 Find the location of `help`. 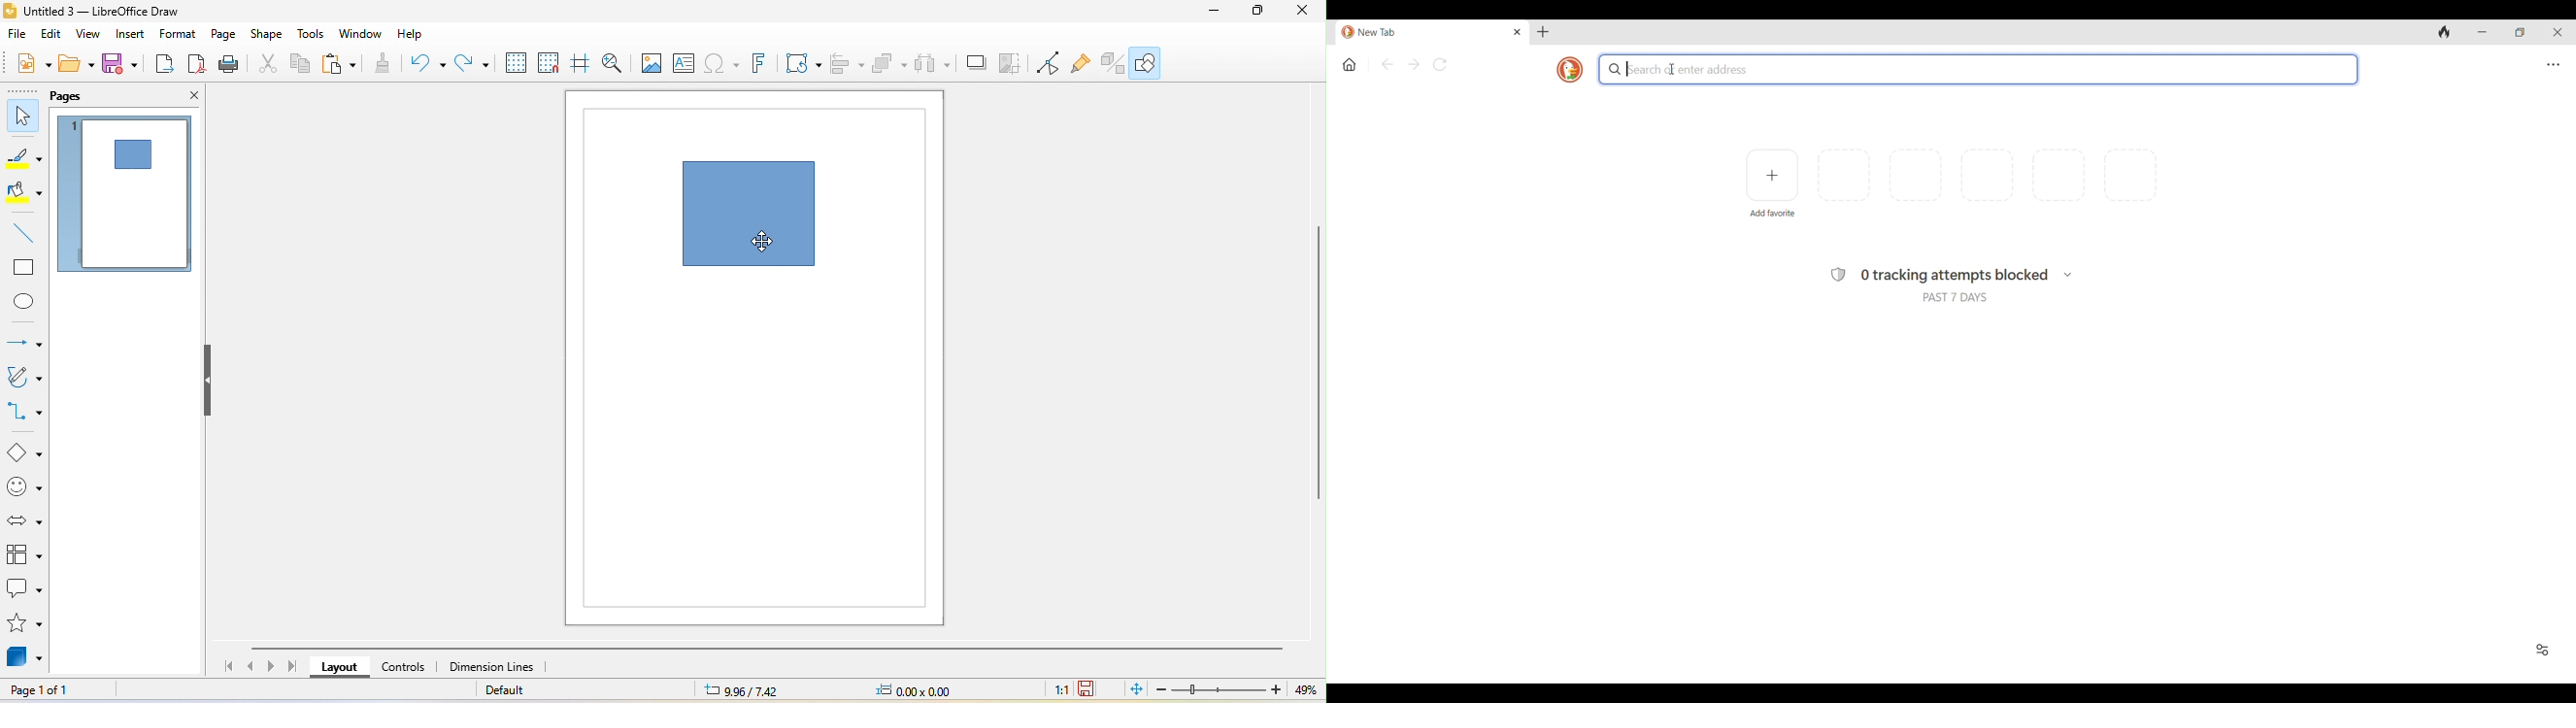

help is located at coordinates (414, 33).